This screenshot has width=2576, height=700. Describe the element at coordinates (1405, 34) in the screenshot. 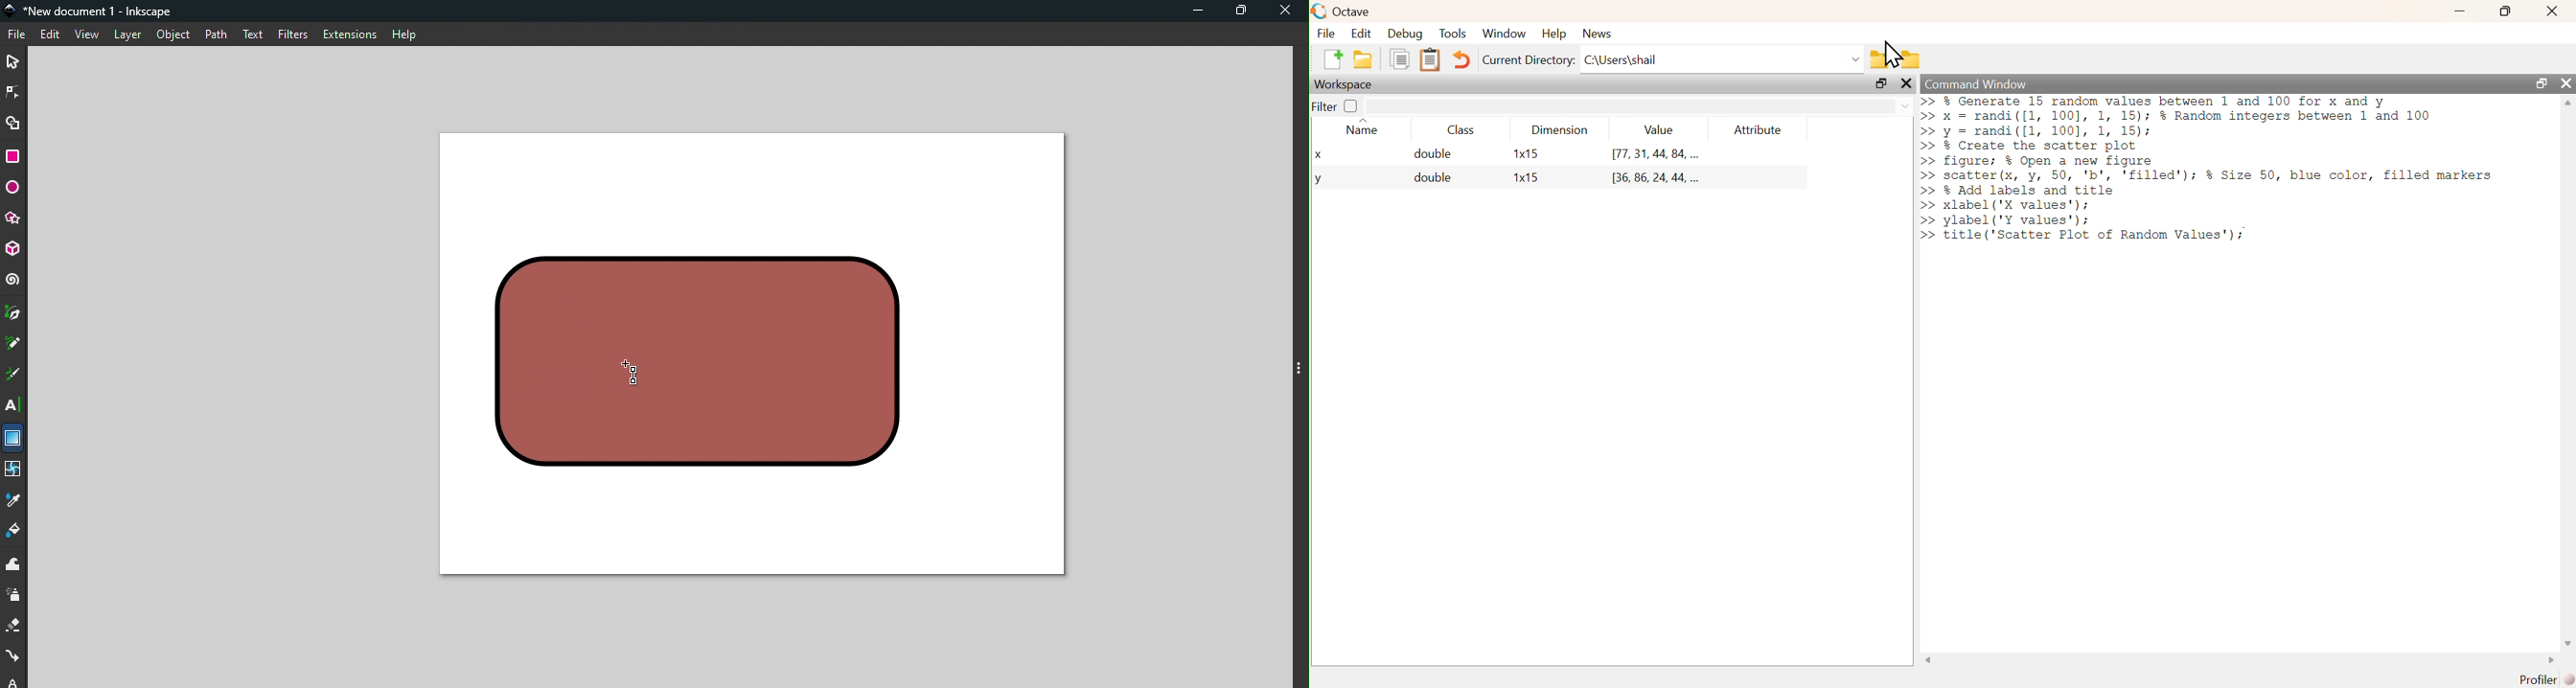

I see `Debug` at that location.